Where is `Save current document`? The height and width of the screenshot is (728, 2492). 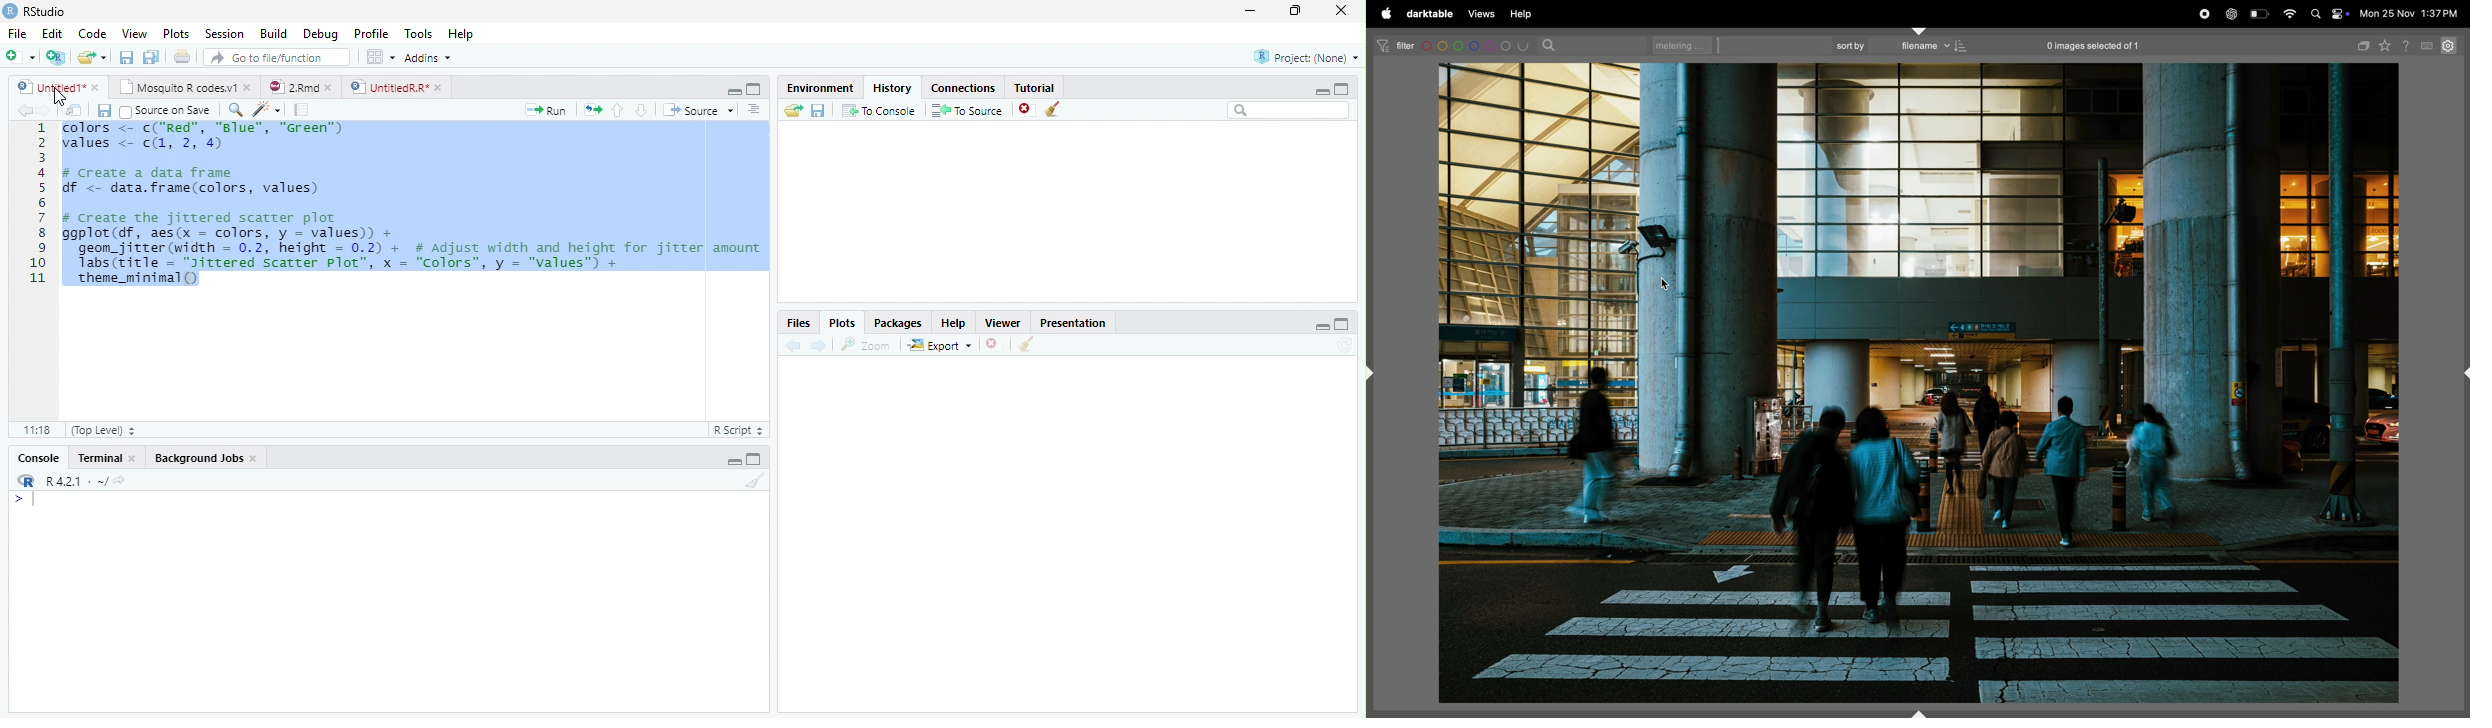 Save current document is located at coordinates (105, 111).